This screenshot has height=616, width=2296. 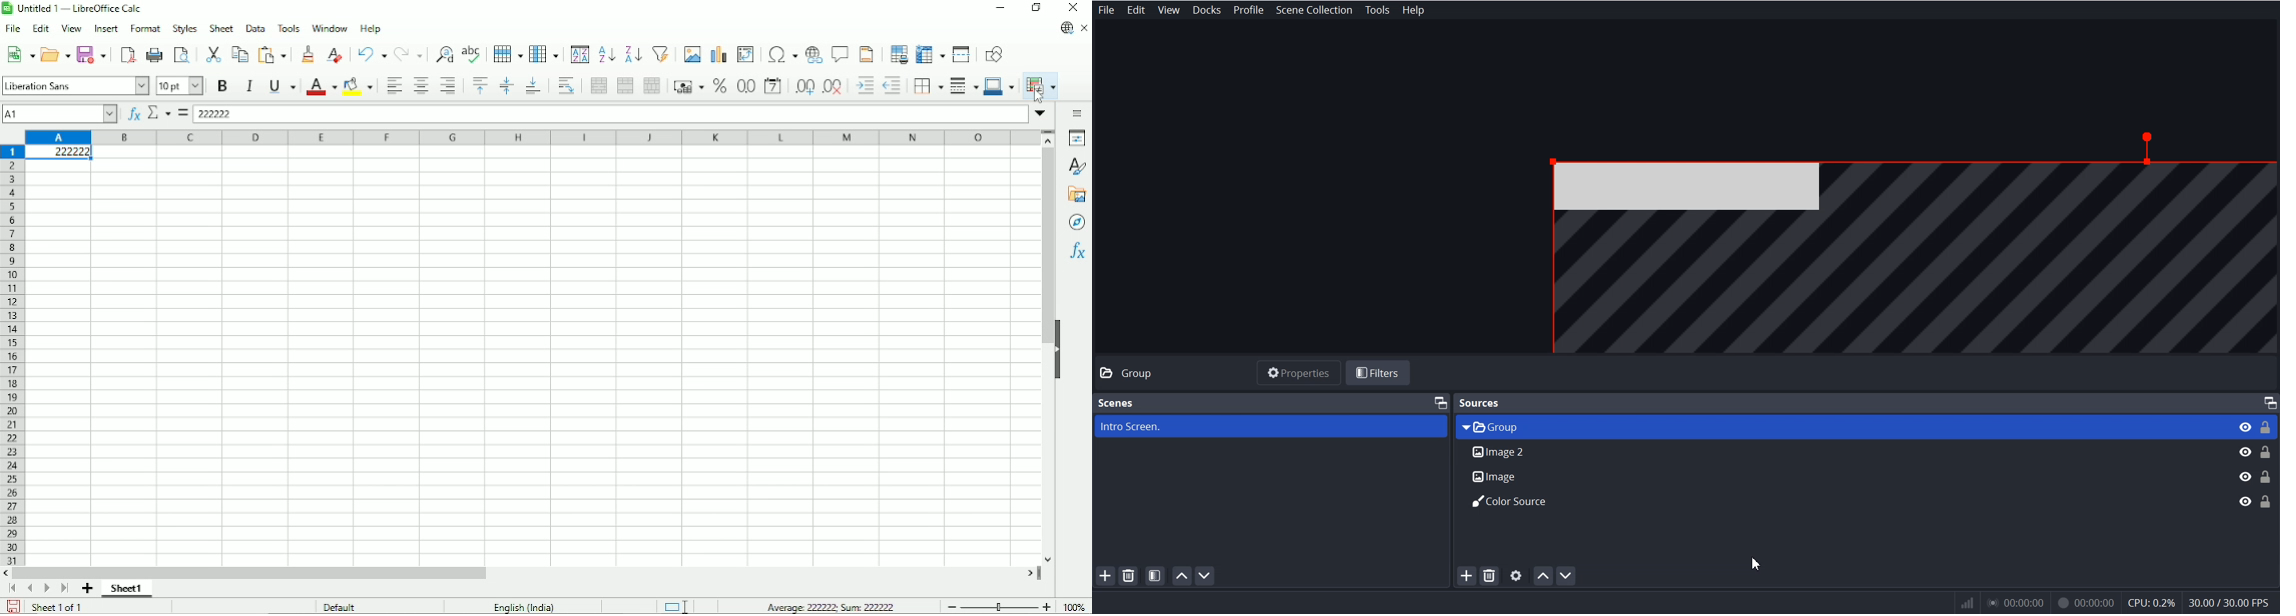 What do you see at coordinates (159, 113) in the screenshot?
I see `Select function` at bounding box center [159, 113].